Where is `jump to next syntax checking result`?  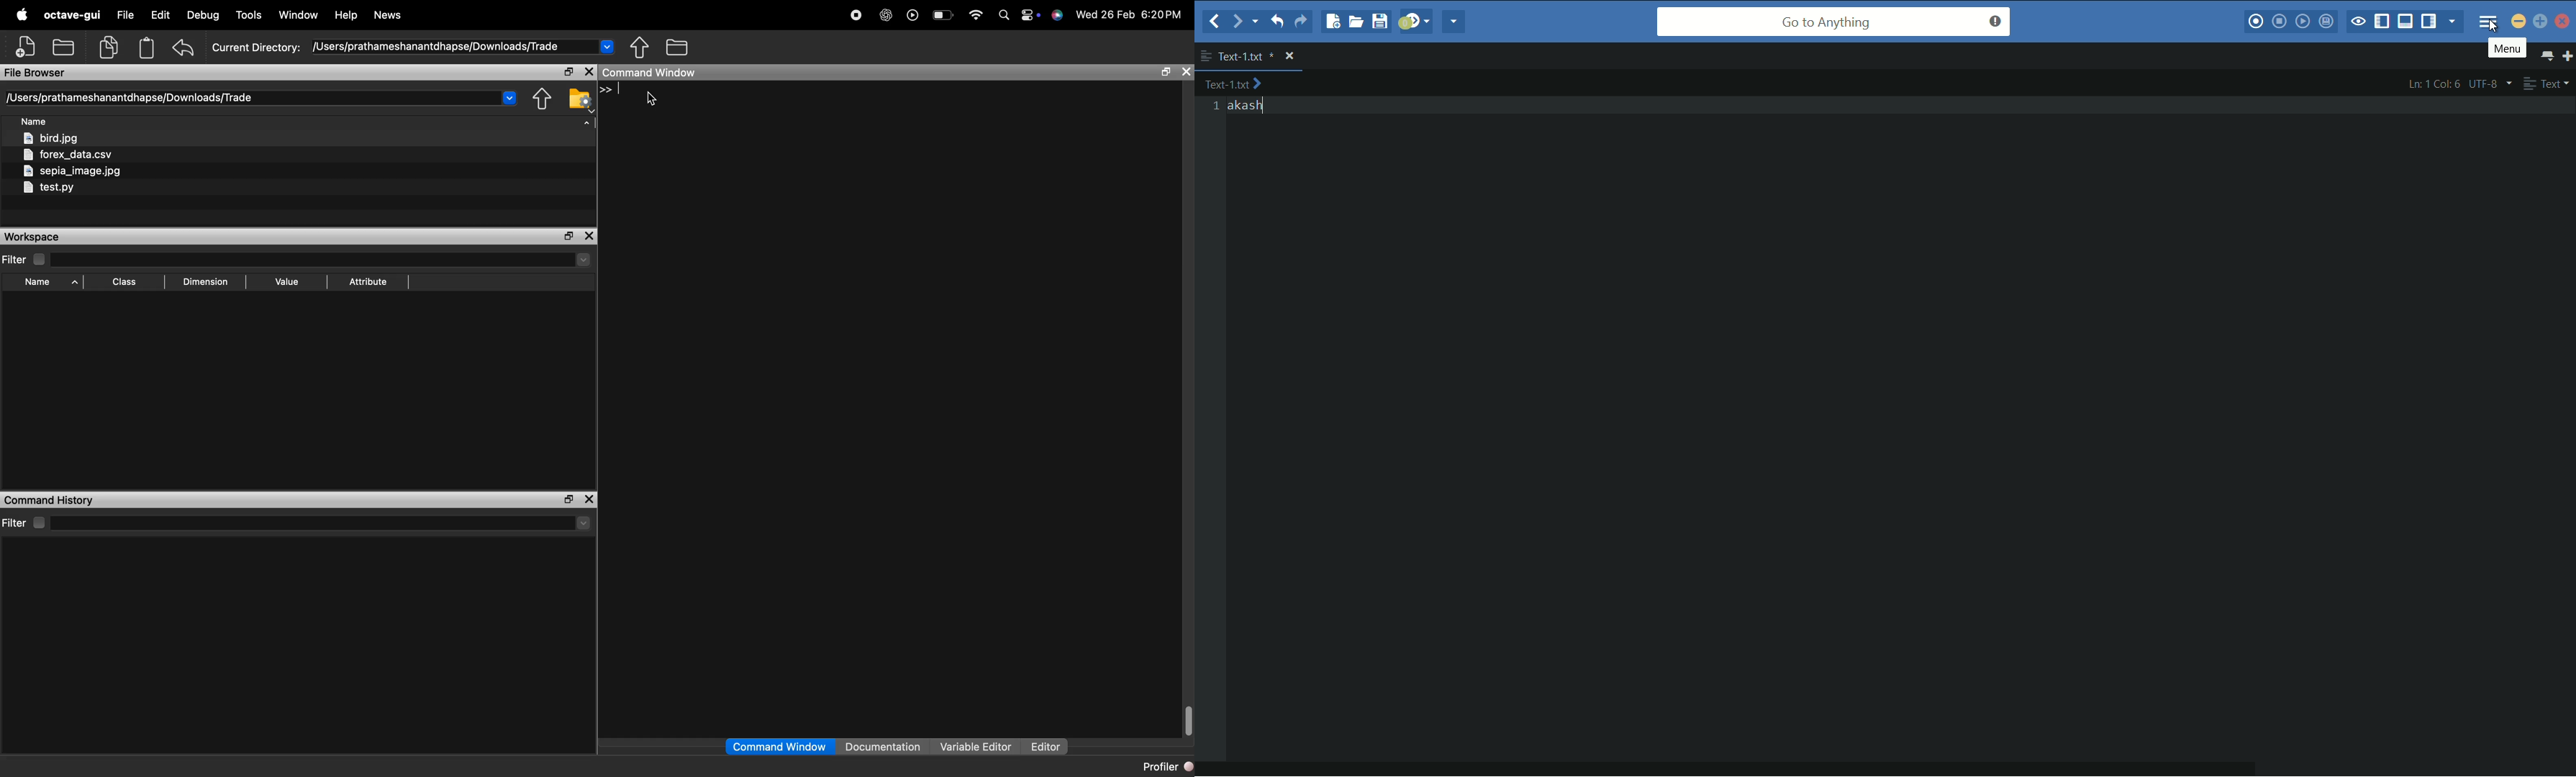
jump to next syntax checking result is located at coordinates (1416, 22).